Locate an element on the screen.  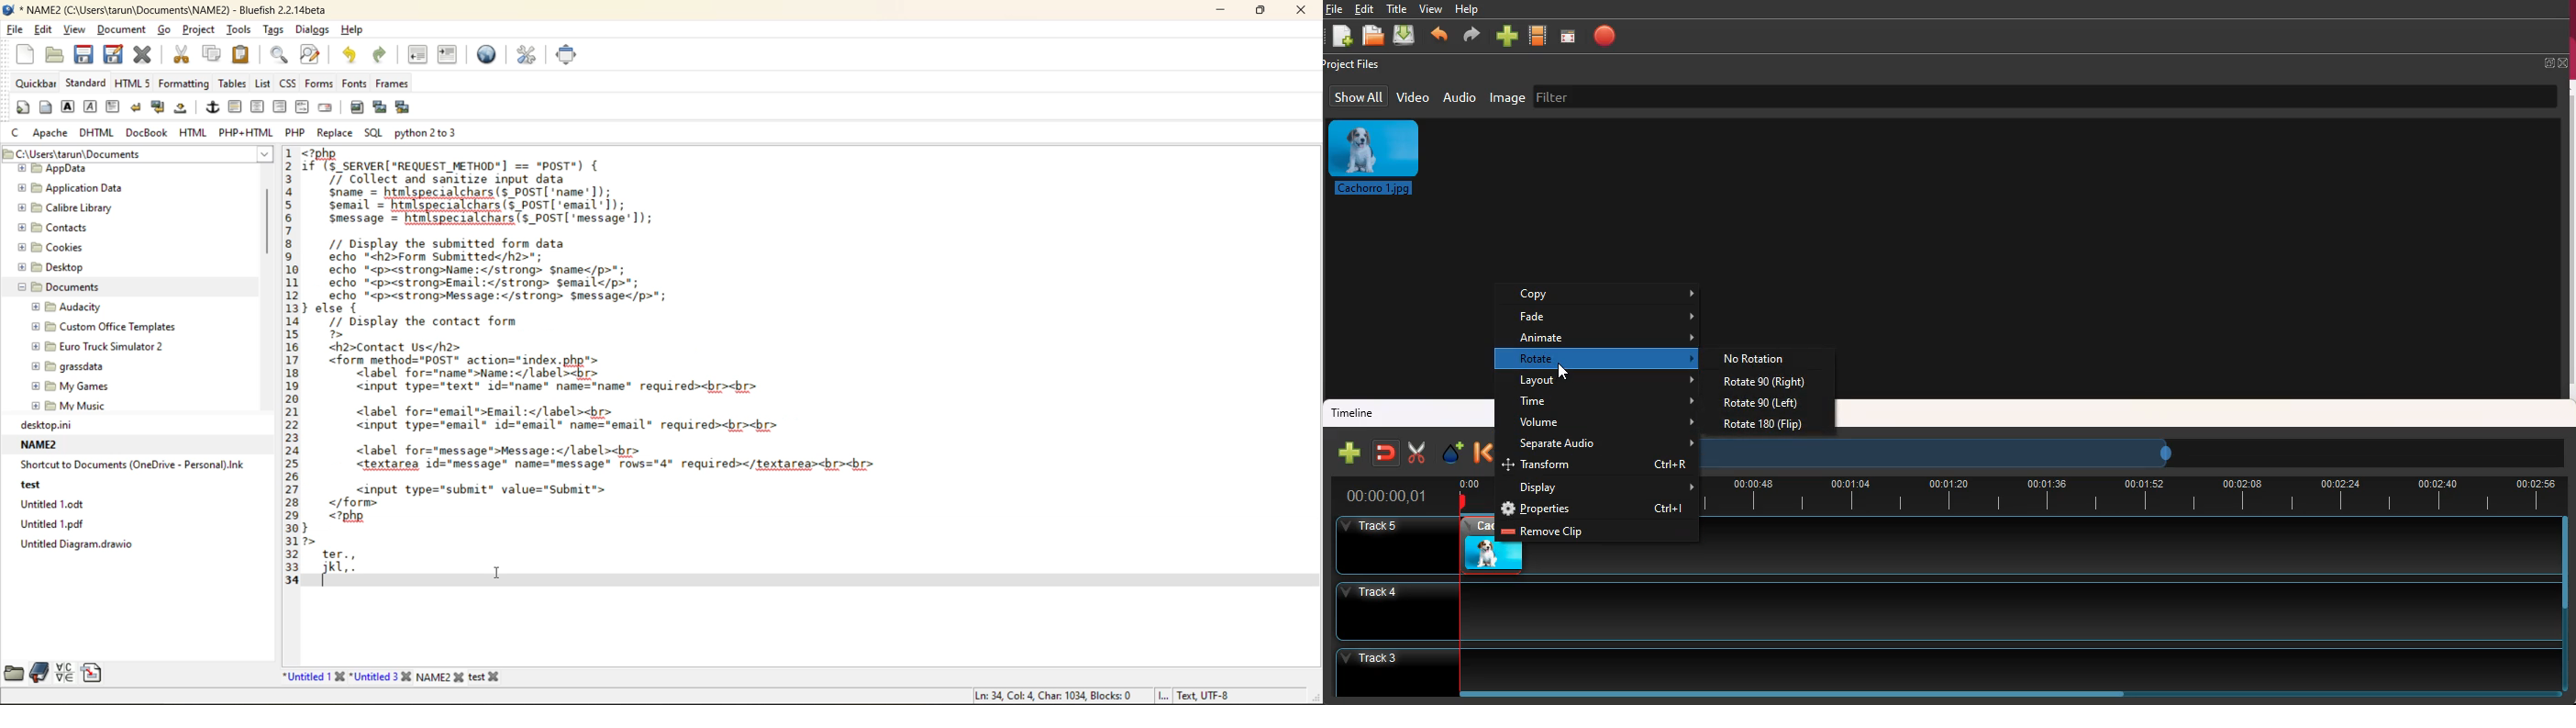
copy is located at coordinates (1608, 292).